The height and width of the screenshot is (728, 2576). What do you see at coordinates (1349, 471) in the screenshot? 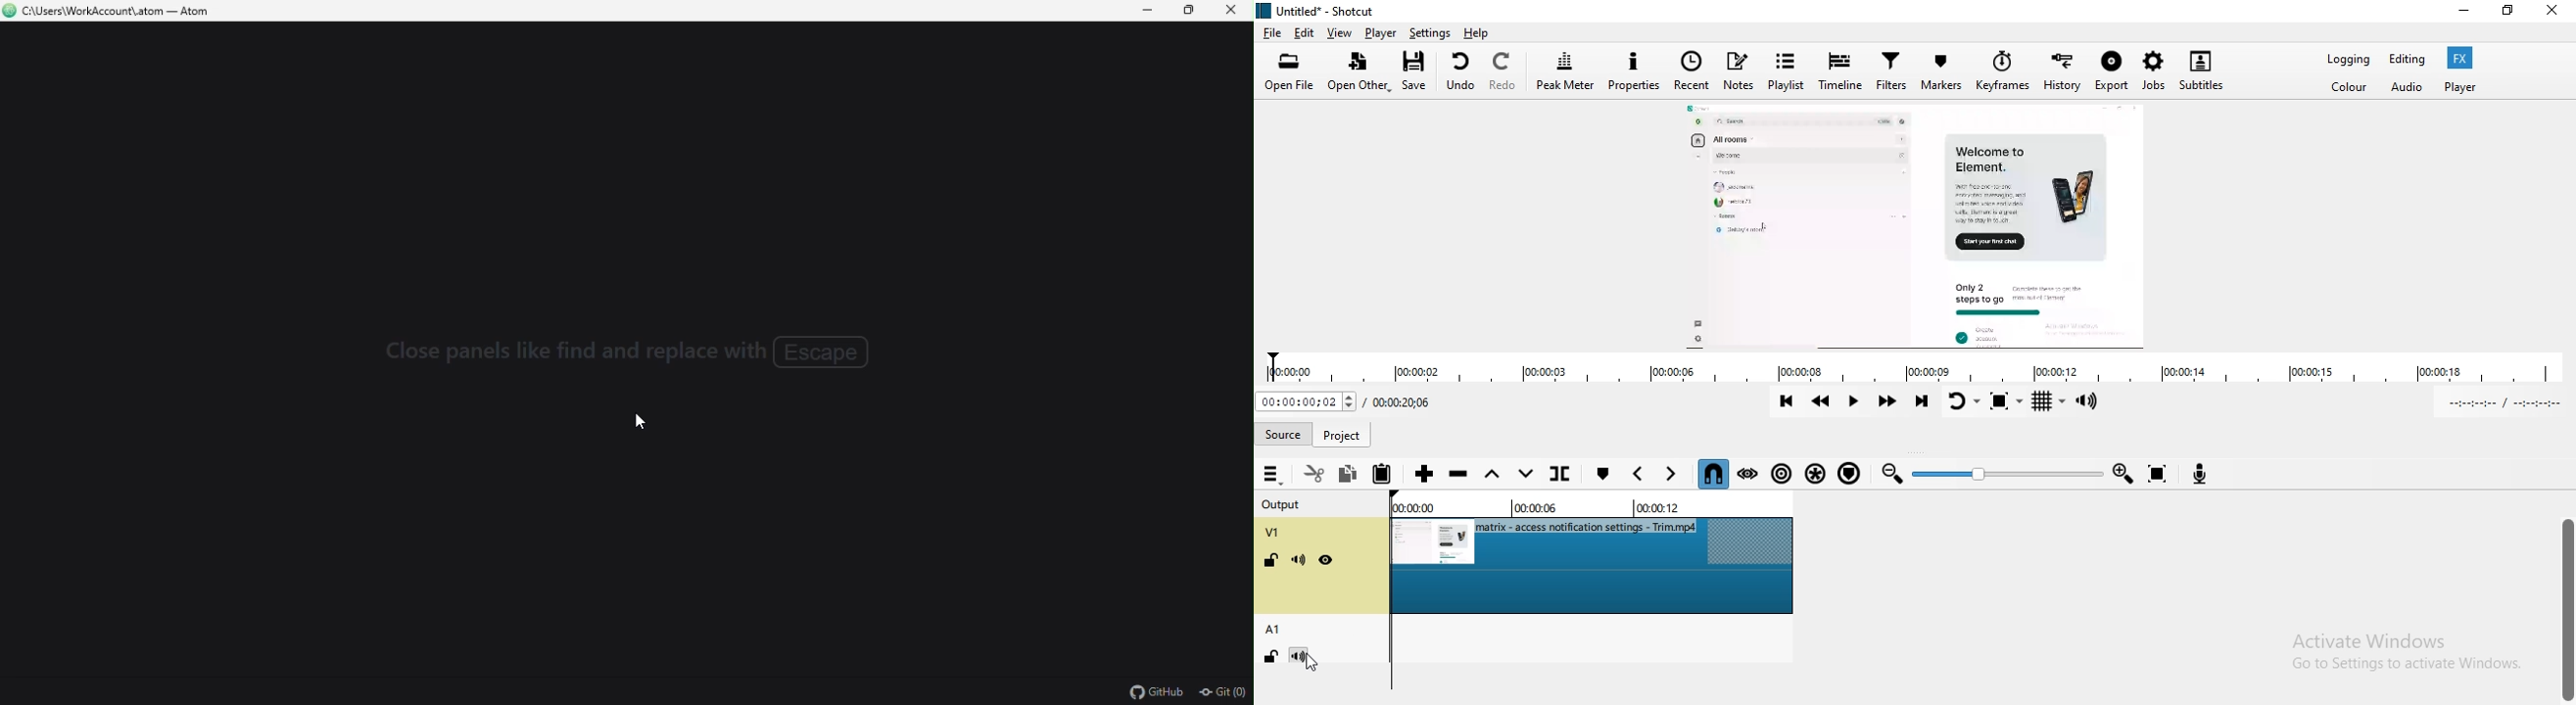
I see `Copy` at bounding box center [1349, 471].